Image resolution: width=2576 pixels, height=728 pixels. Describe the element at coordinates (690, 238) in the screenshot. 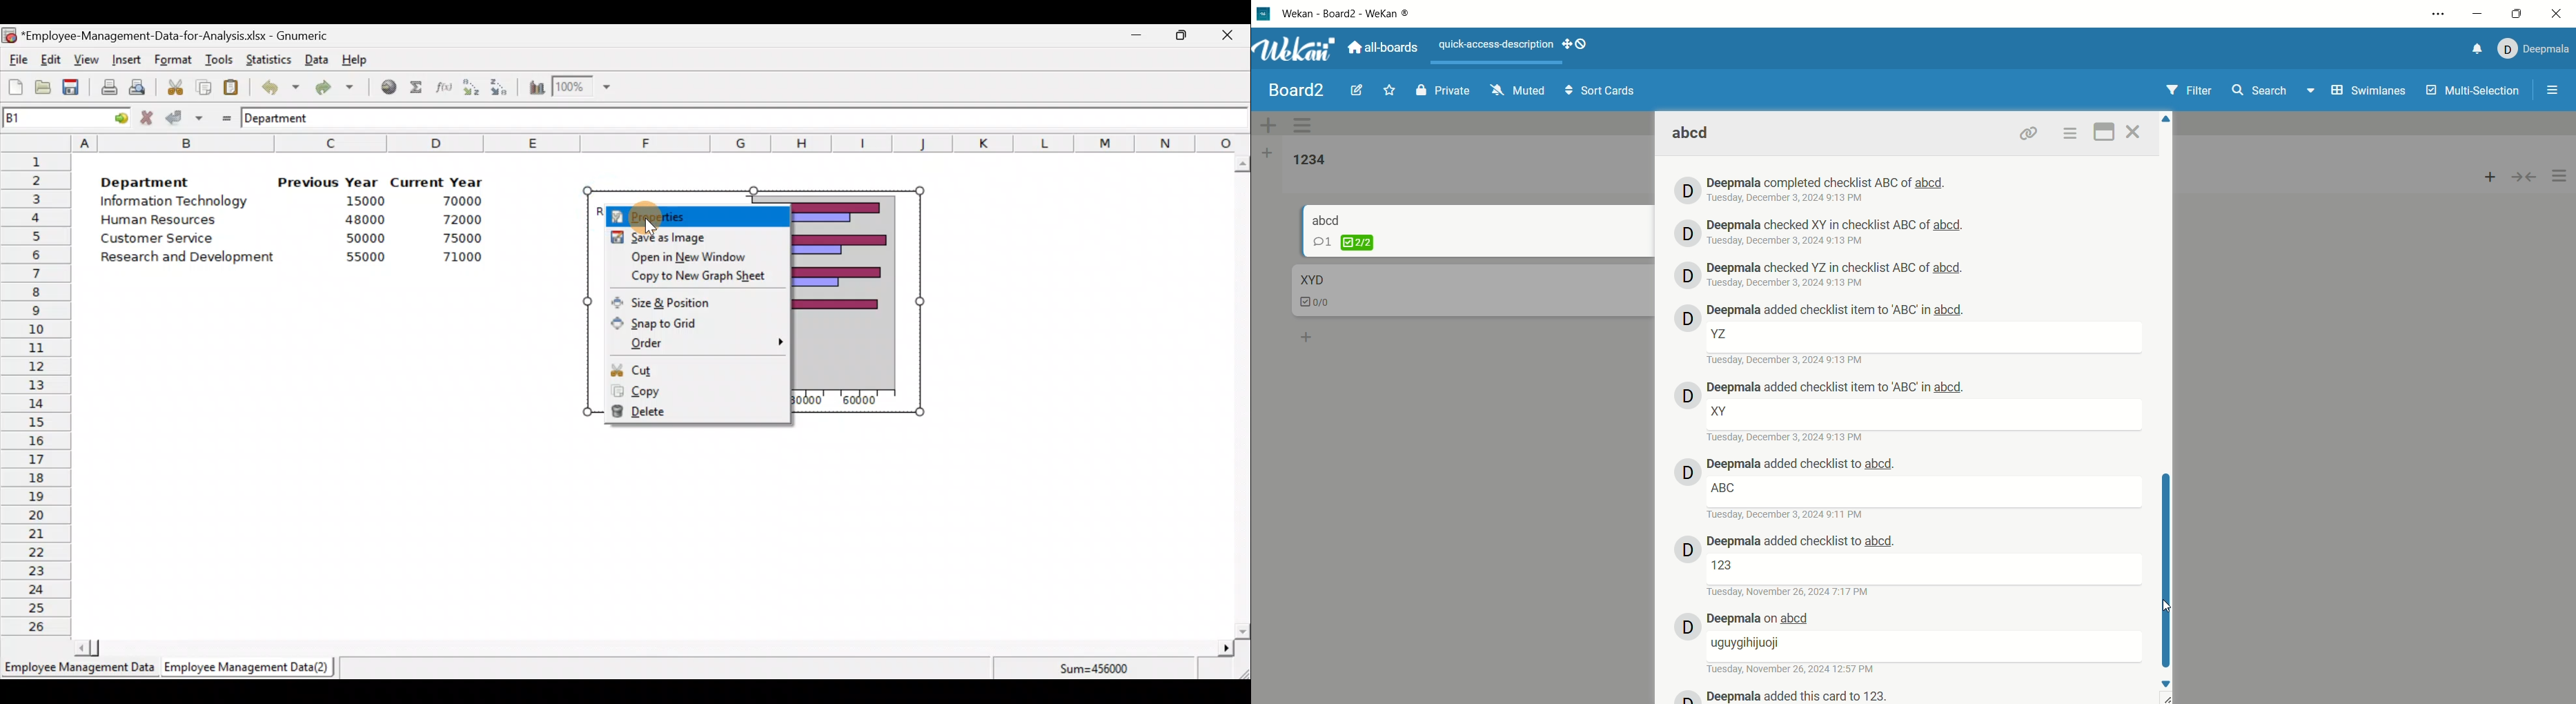

I see `Save as Image` at that location.